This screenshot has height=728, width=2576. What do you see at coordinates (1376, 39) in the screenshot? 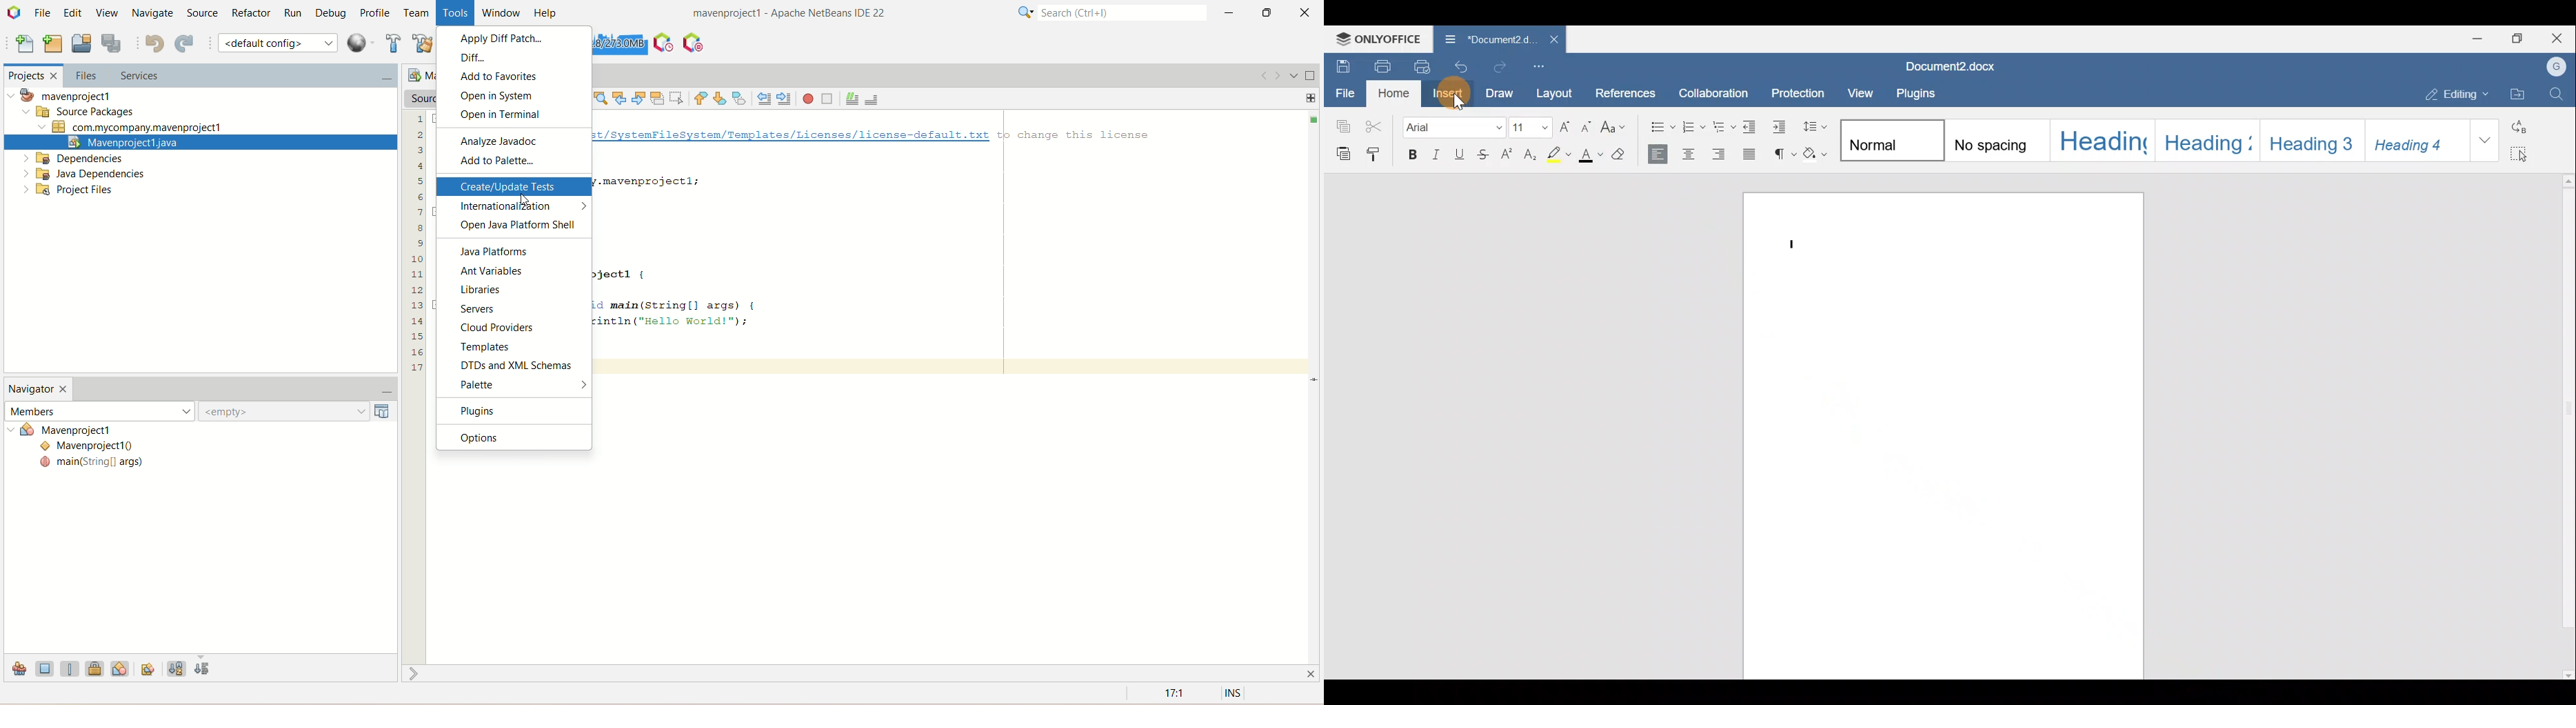
I see `ONLYOFFICE Menu` at bounding box center [1376, 39].